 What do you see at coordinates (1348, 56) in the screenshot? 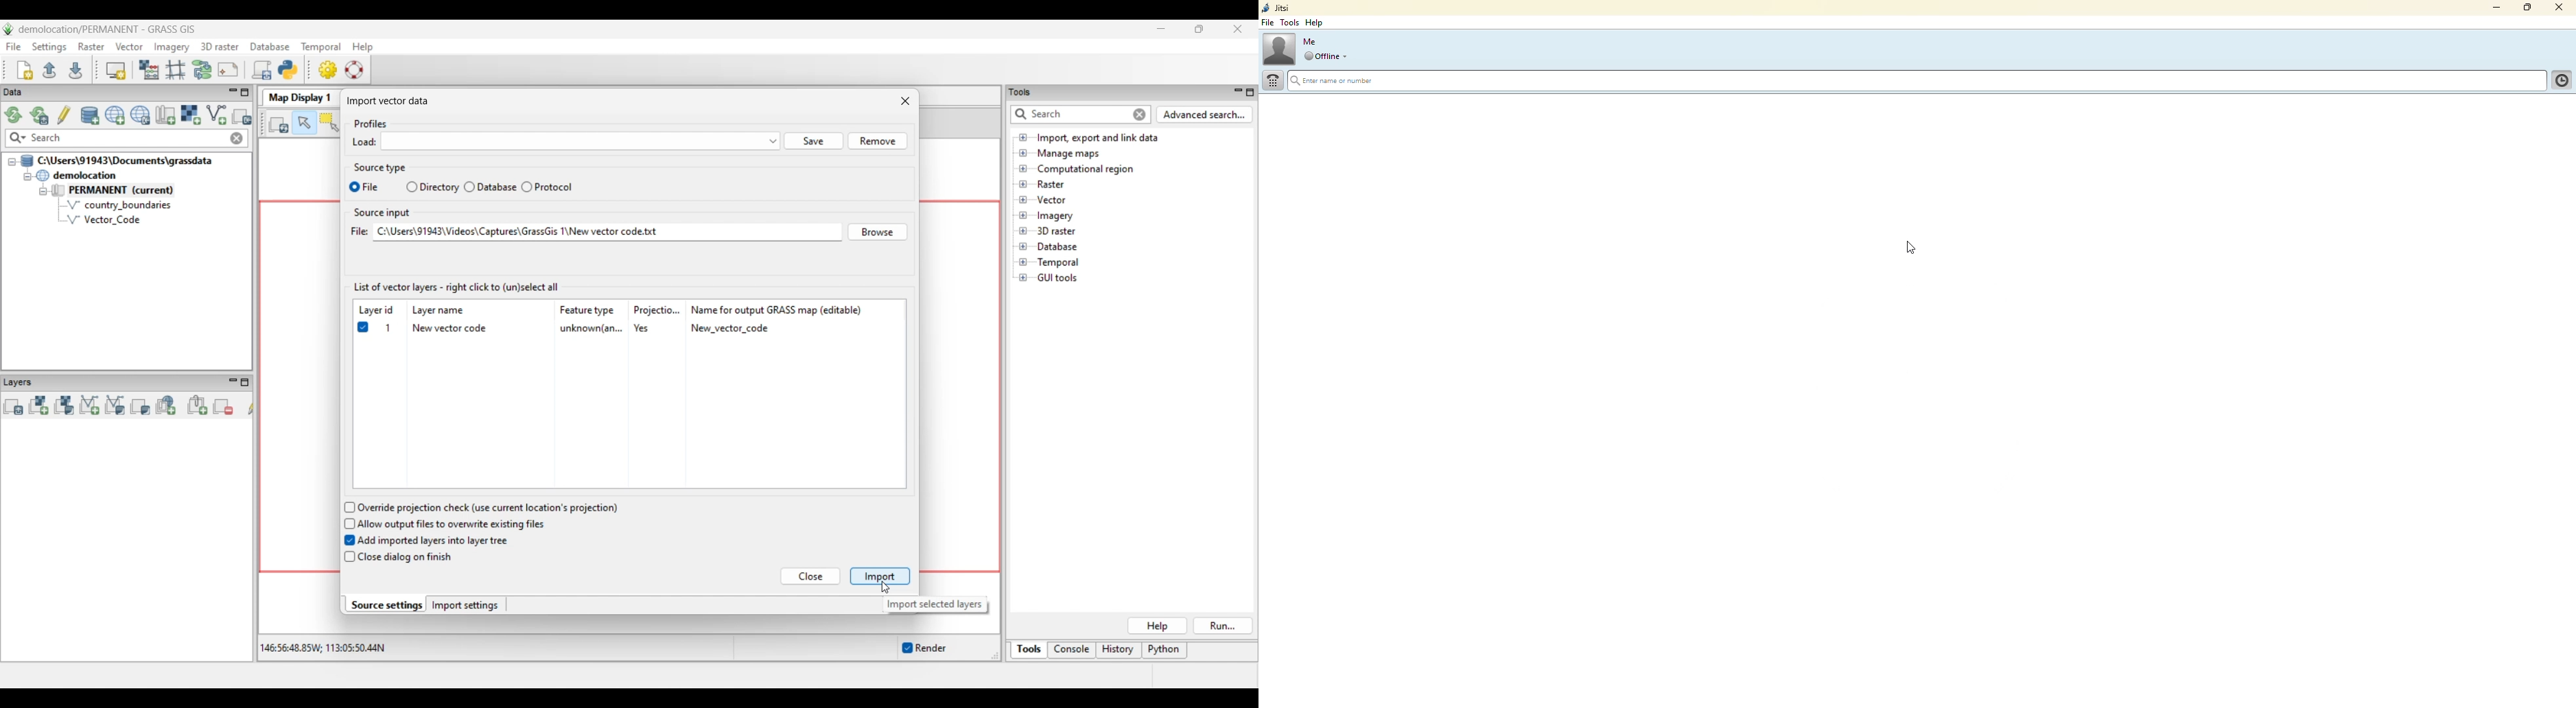
I see `drop down` at bounding box center [1348, 56].